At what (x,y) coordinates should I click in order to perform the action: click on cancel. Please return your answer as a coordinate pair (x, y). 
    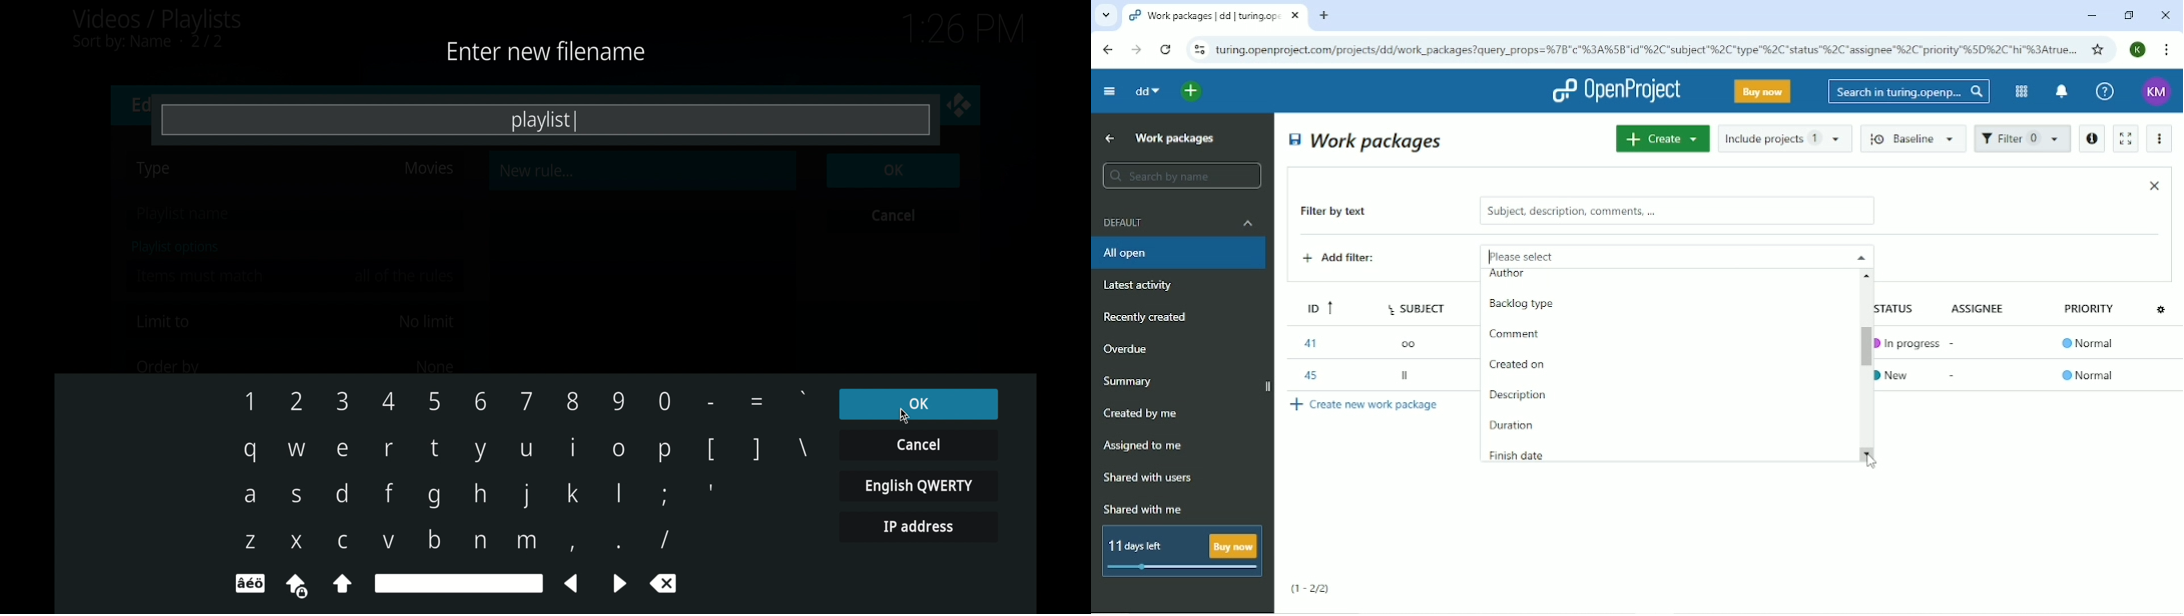
    Looking at the image, I should click on (918, 444).